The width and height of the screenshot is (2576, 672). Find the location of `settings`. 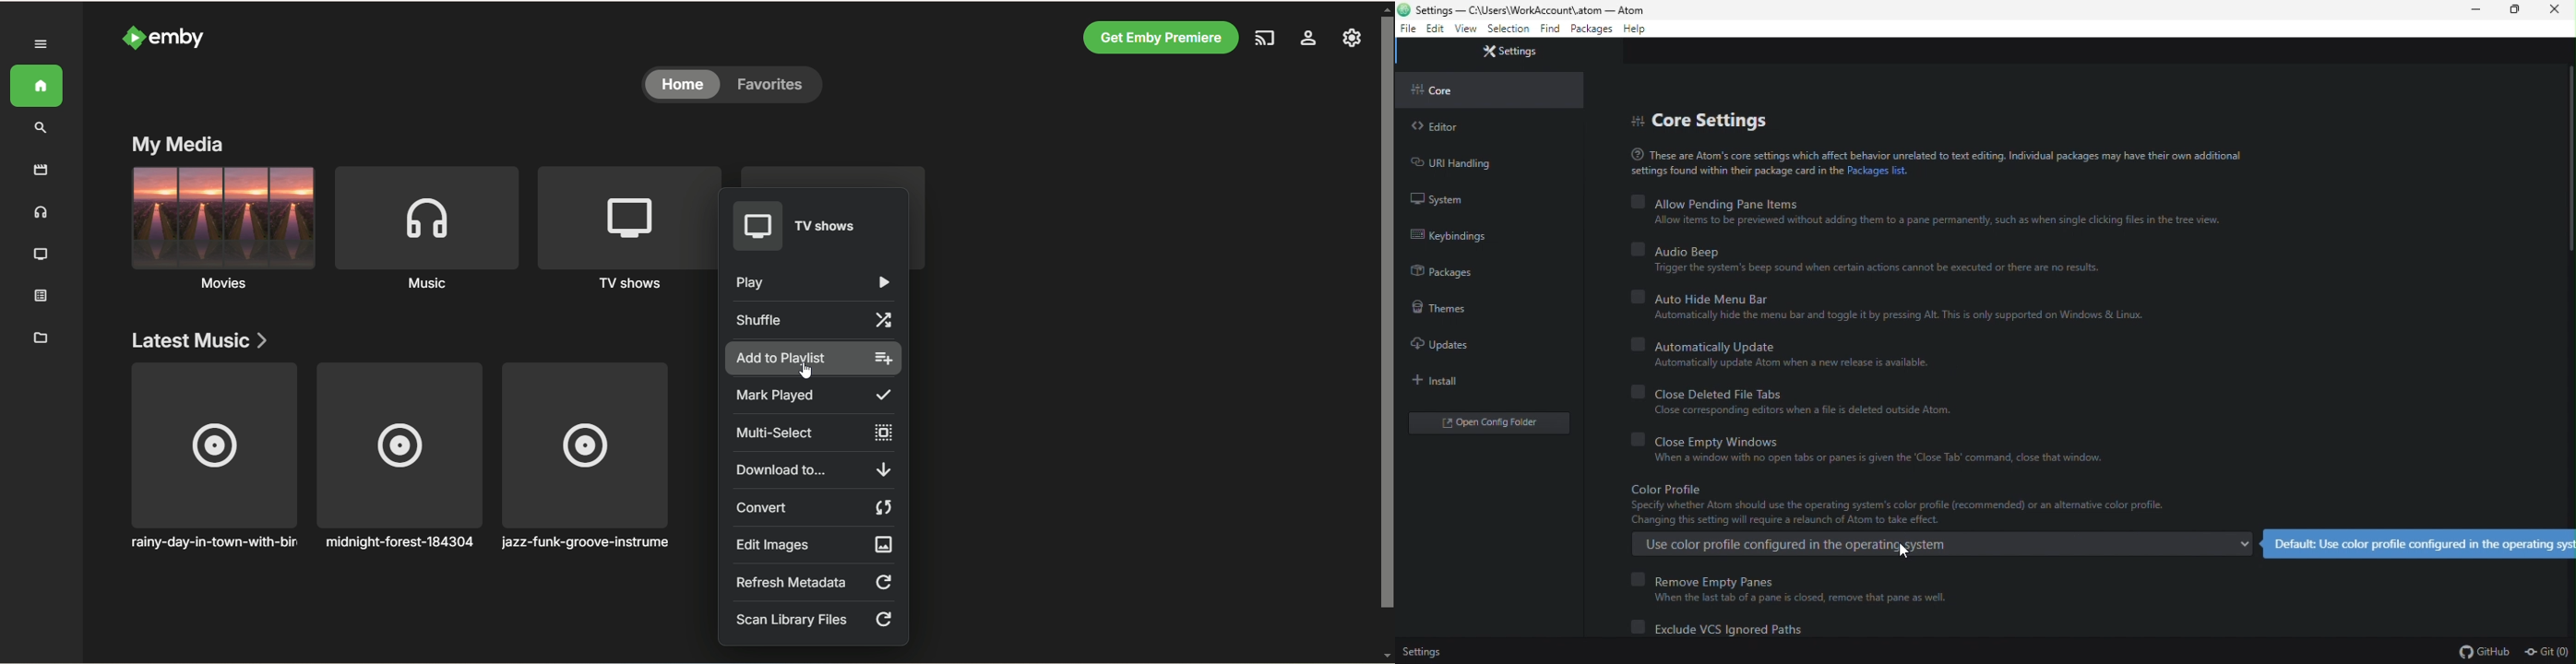

settings is located at coordinates (1308, 40).